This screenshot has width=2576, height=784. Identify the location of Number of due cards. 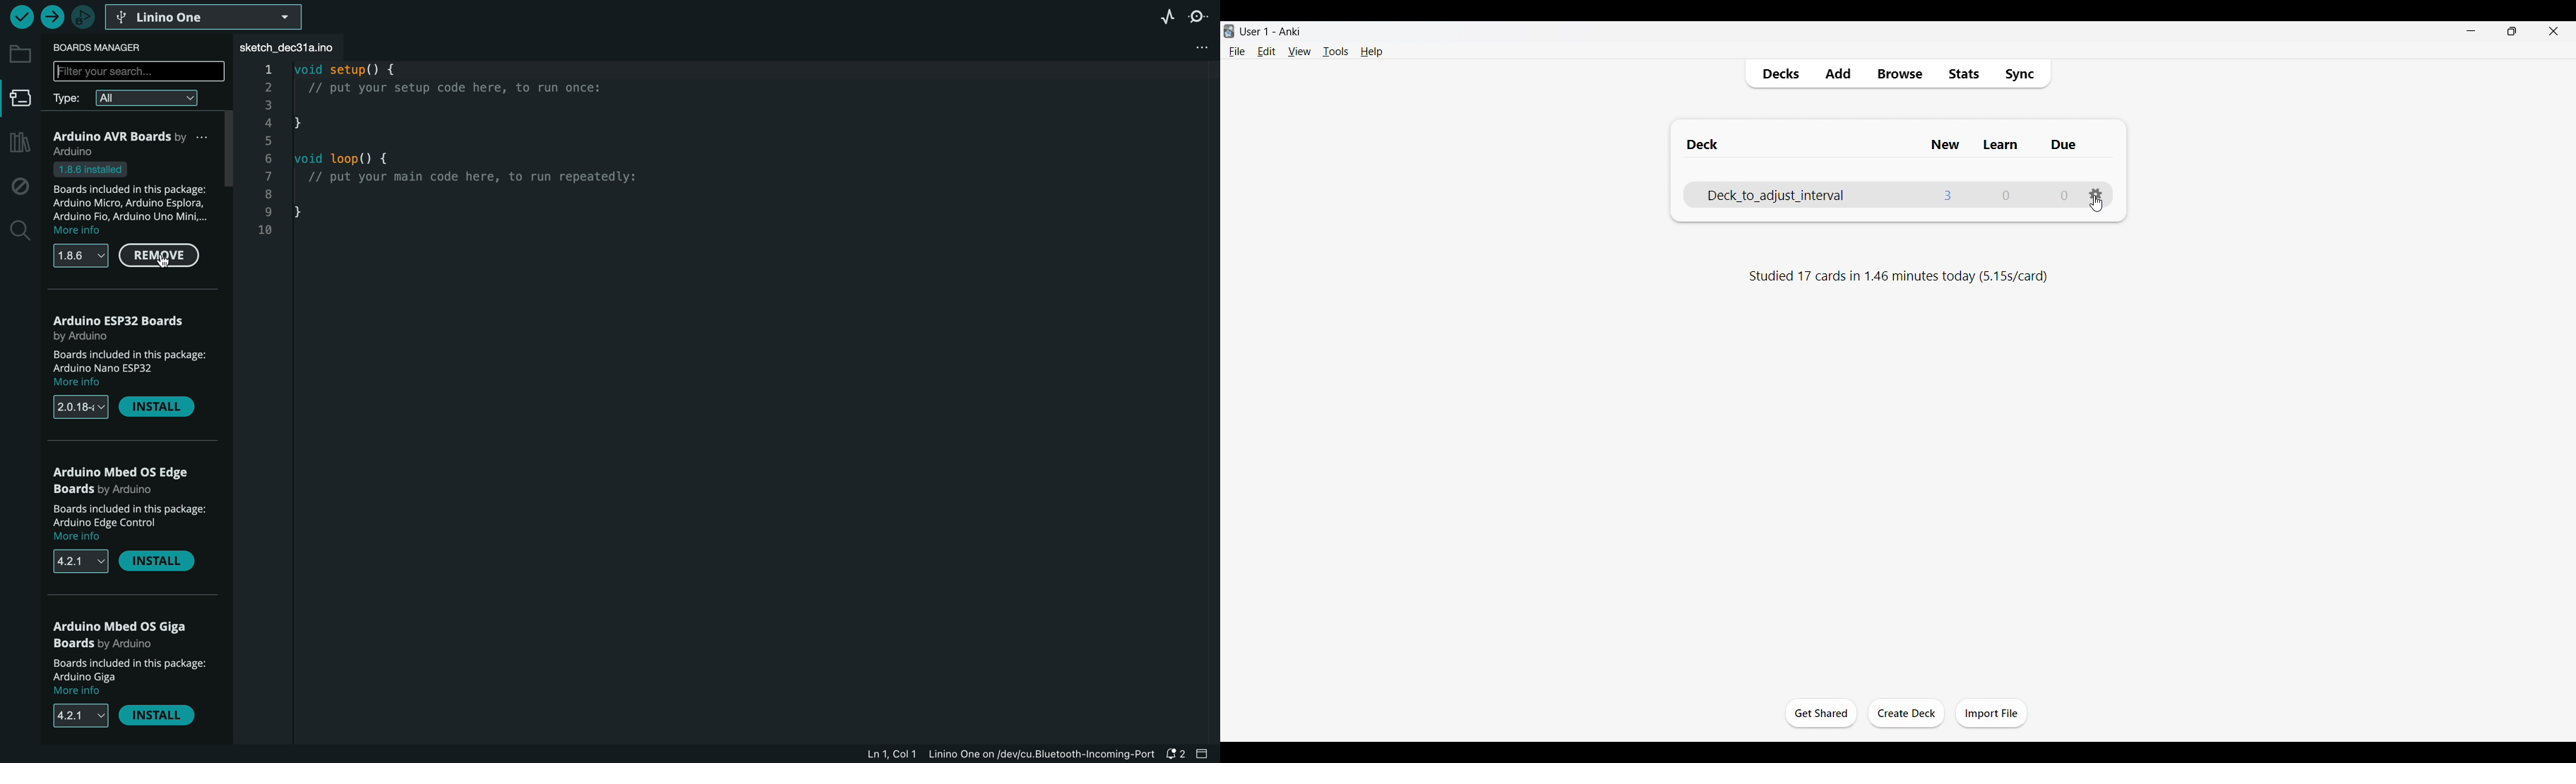
(2065, 194).